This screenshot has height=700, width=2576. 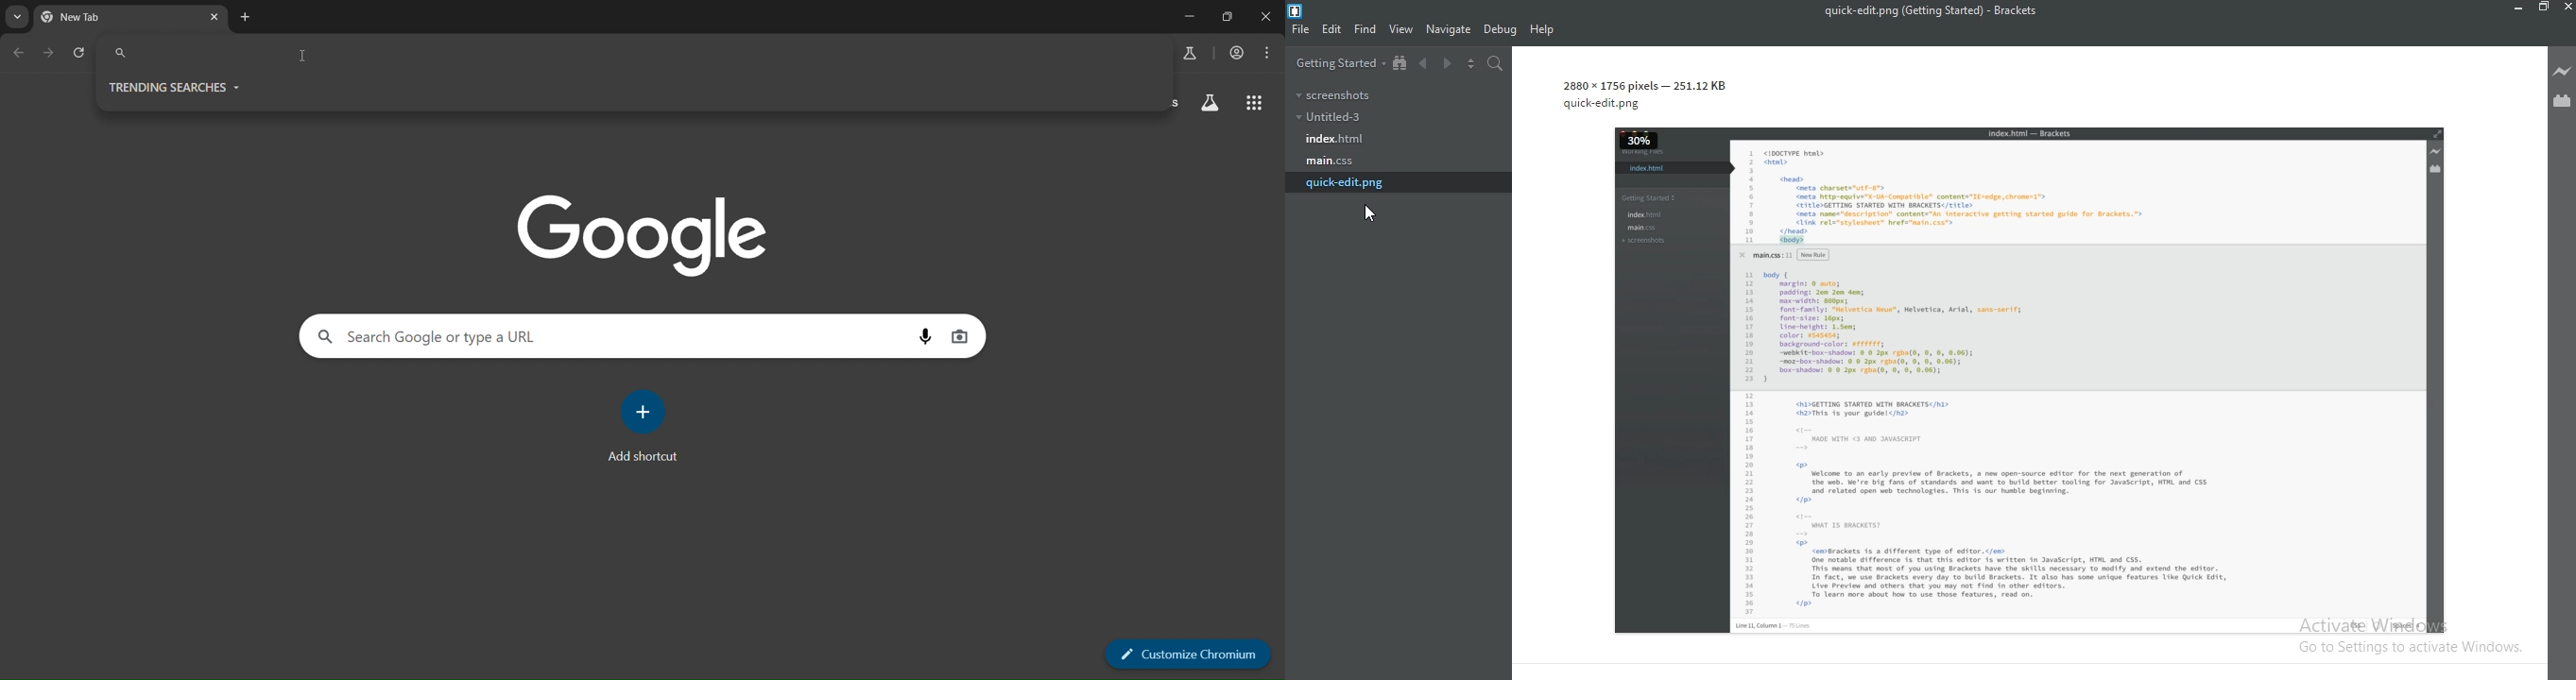 I want to click on forward, so click(x=1449, y=65).